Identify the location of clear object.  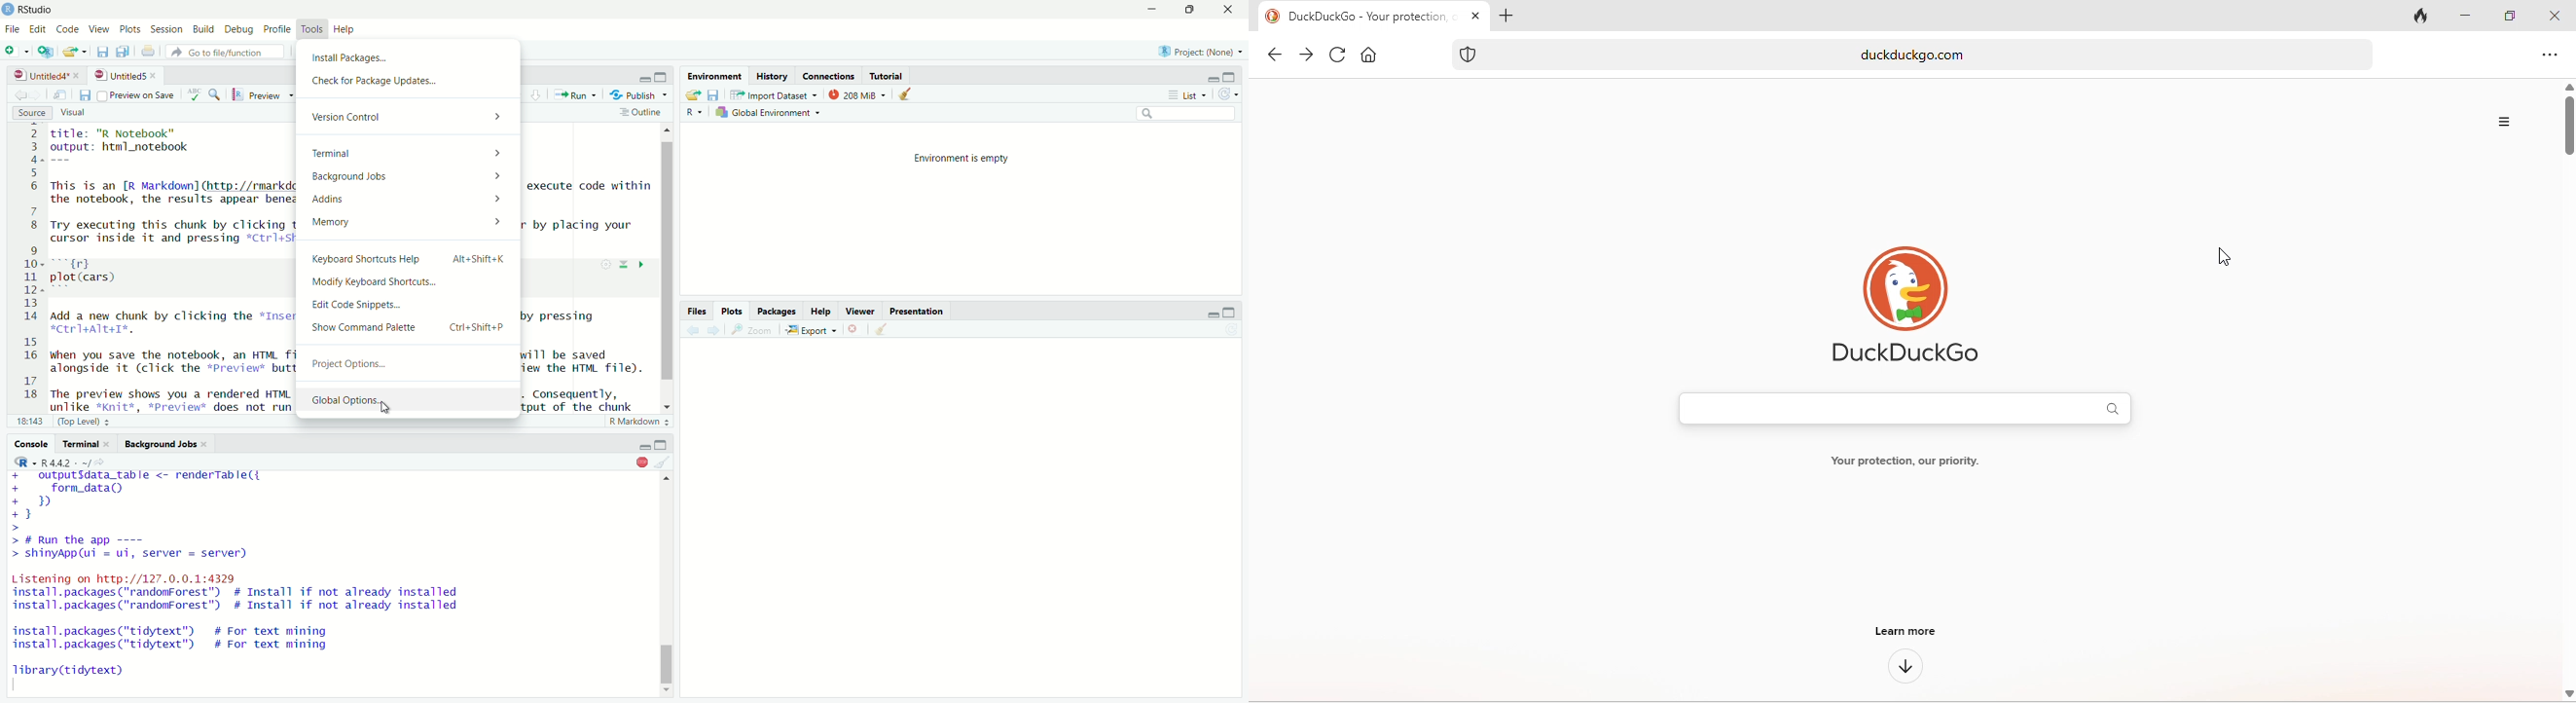
(903, 94).